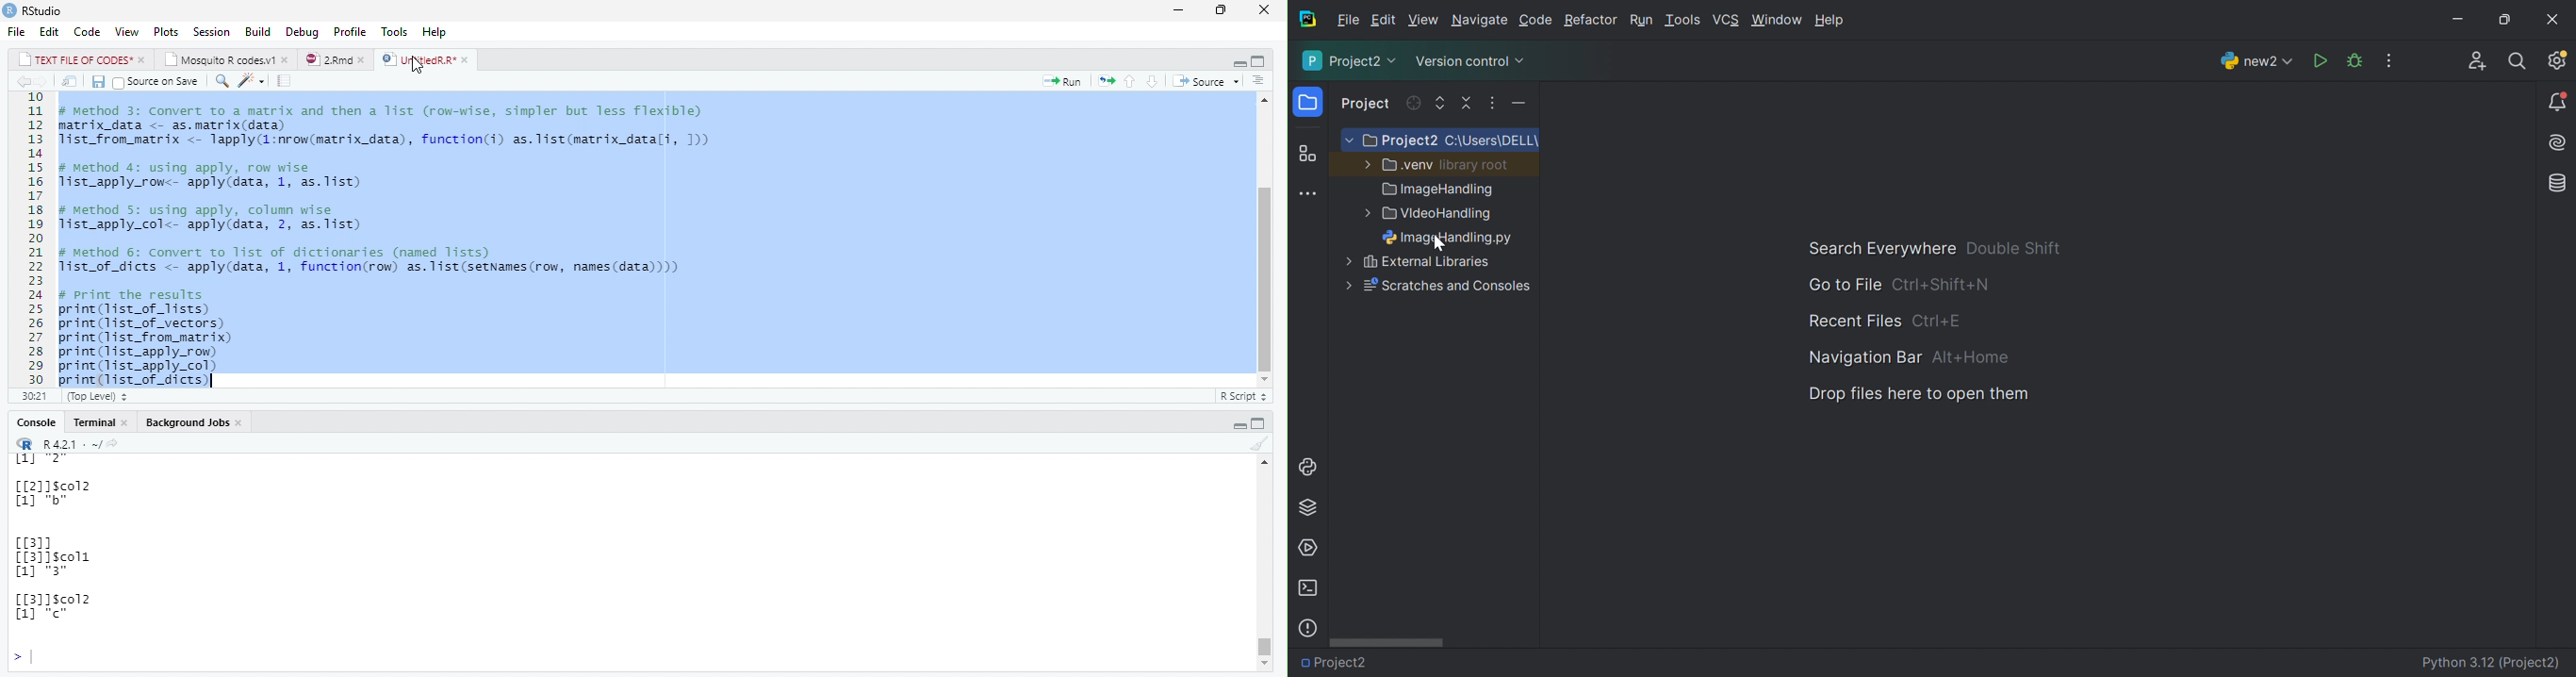  Describe the element at coordinates (166, 30) in the screenshot. I see `Plots` at that location.